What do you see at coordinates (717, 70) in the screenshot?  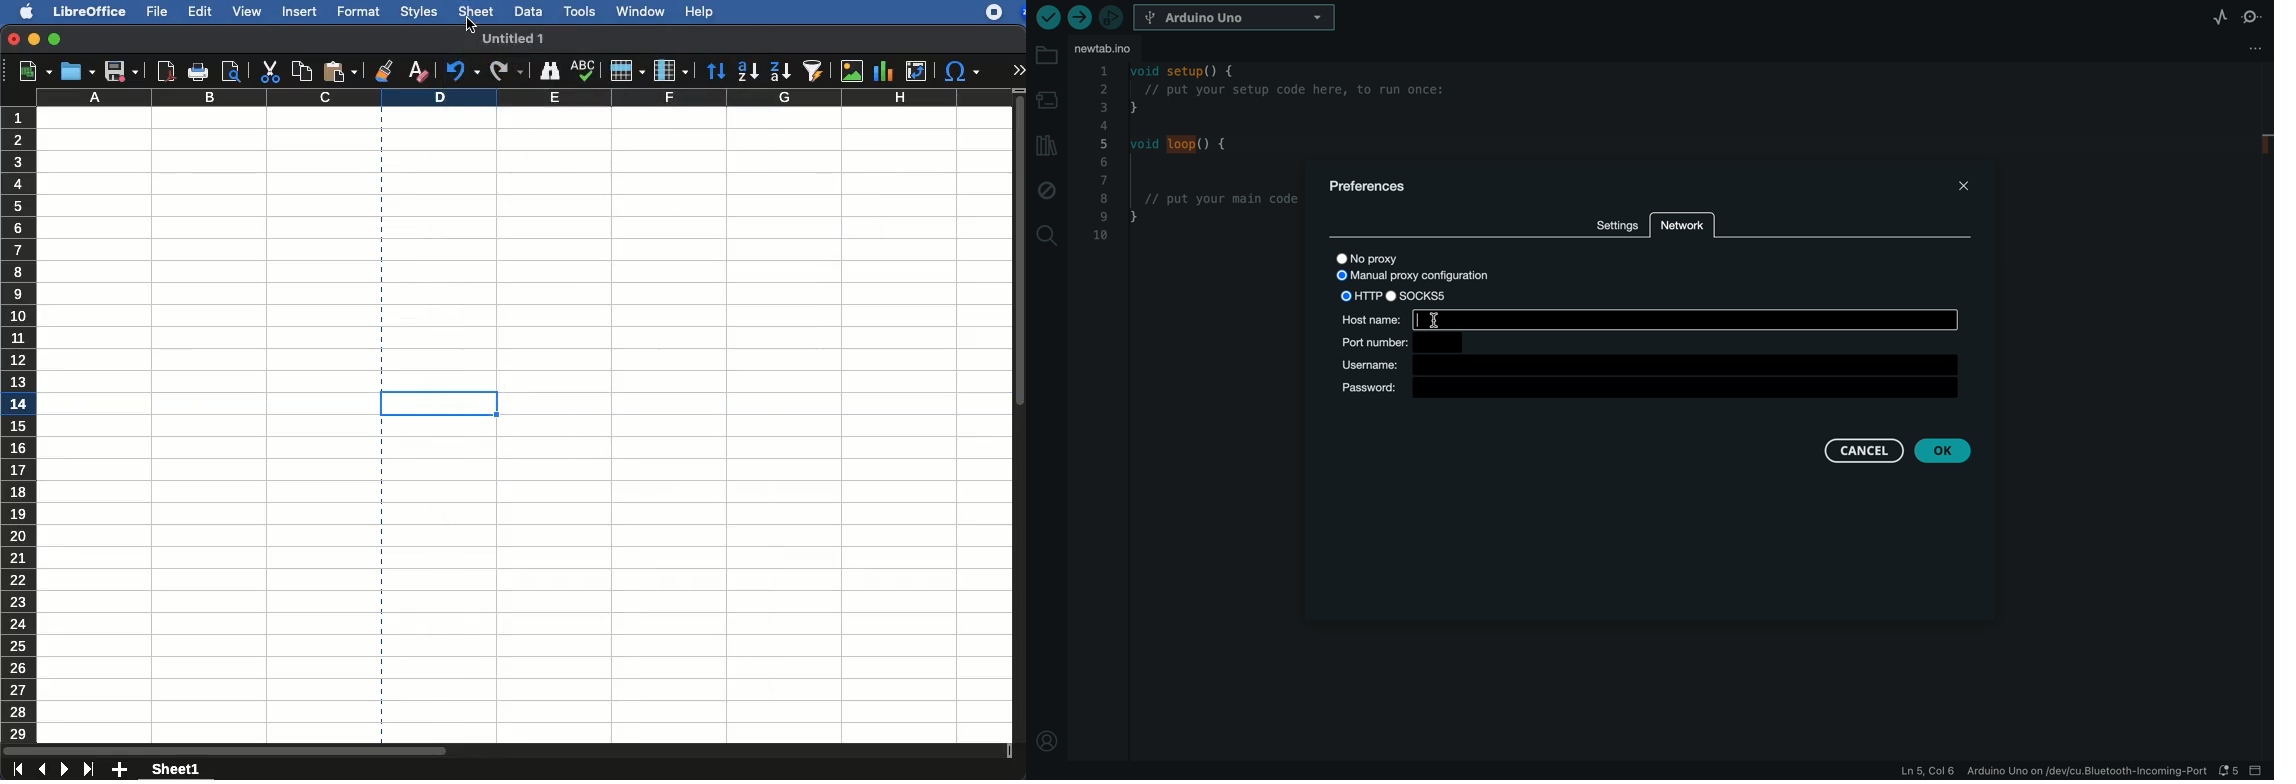 I see `sort` at bounding box center [717, 70].